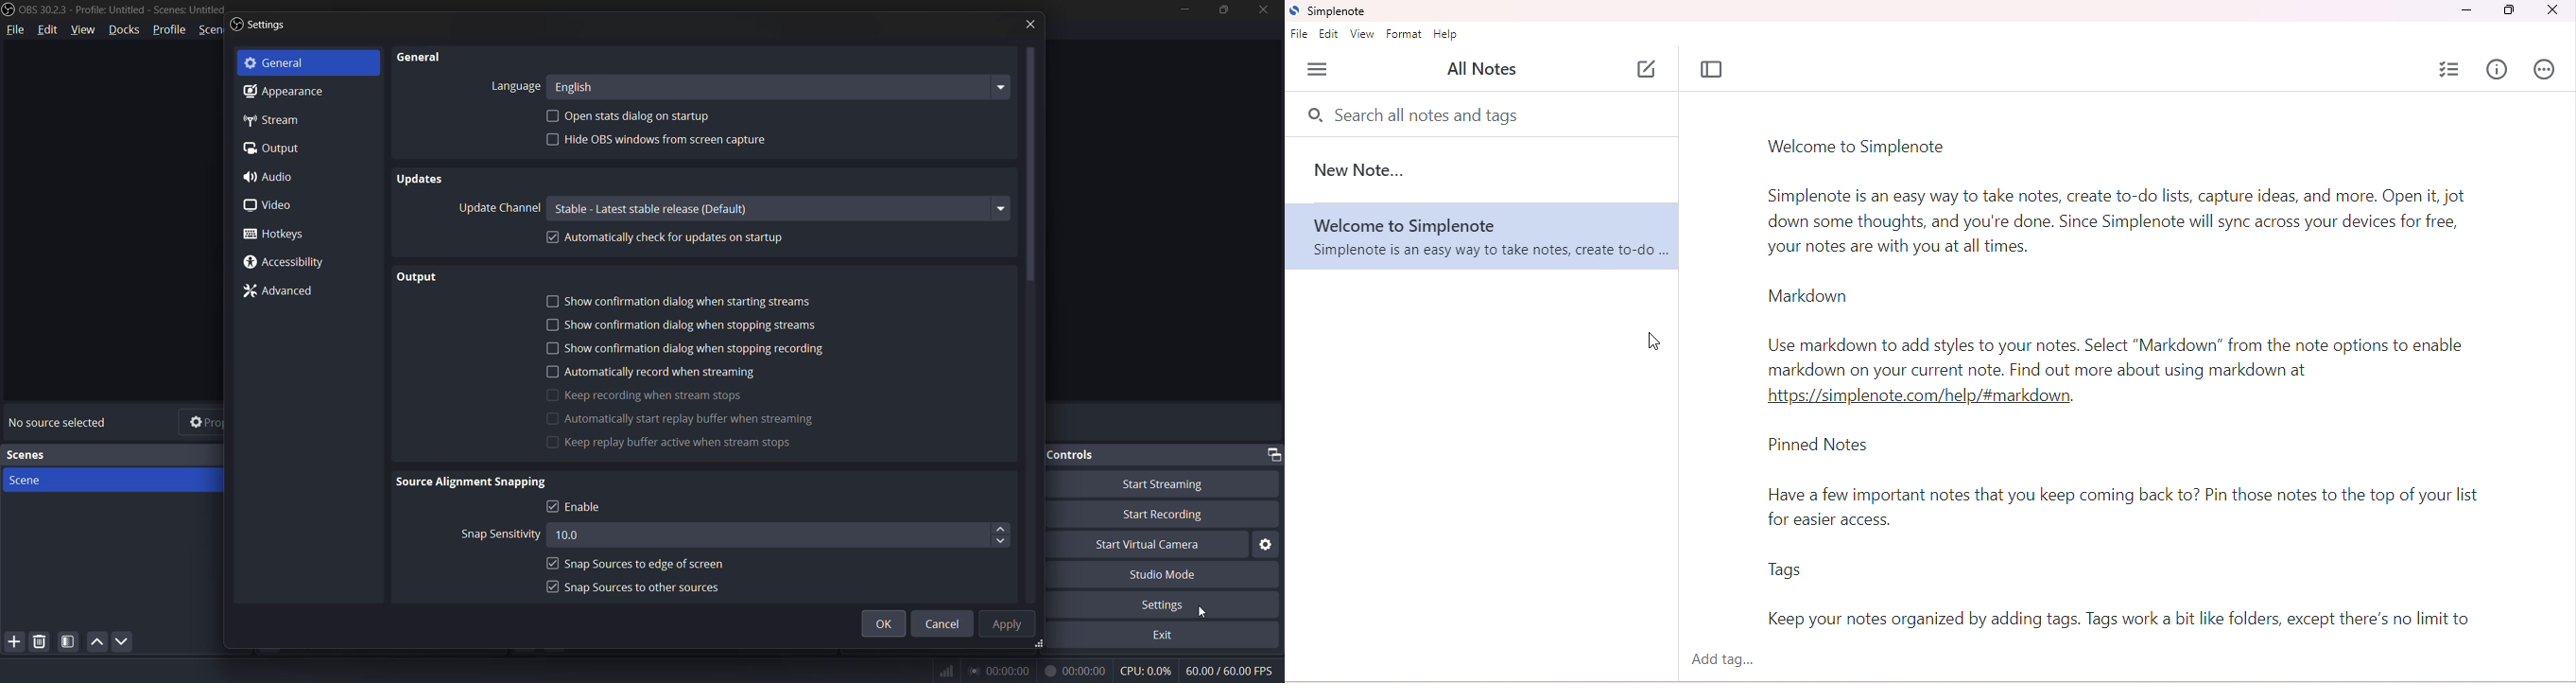 This screenshot has width=2576, height=700. I want to click on delete source, so click(35, 641).